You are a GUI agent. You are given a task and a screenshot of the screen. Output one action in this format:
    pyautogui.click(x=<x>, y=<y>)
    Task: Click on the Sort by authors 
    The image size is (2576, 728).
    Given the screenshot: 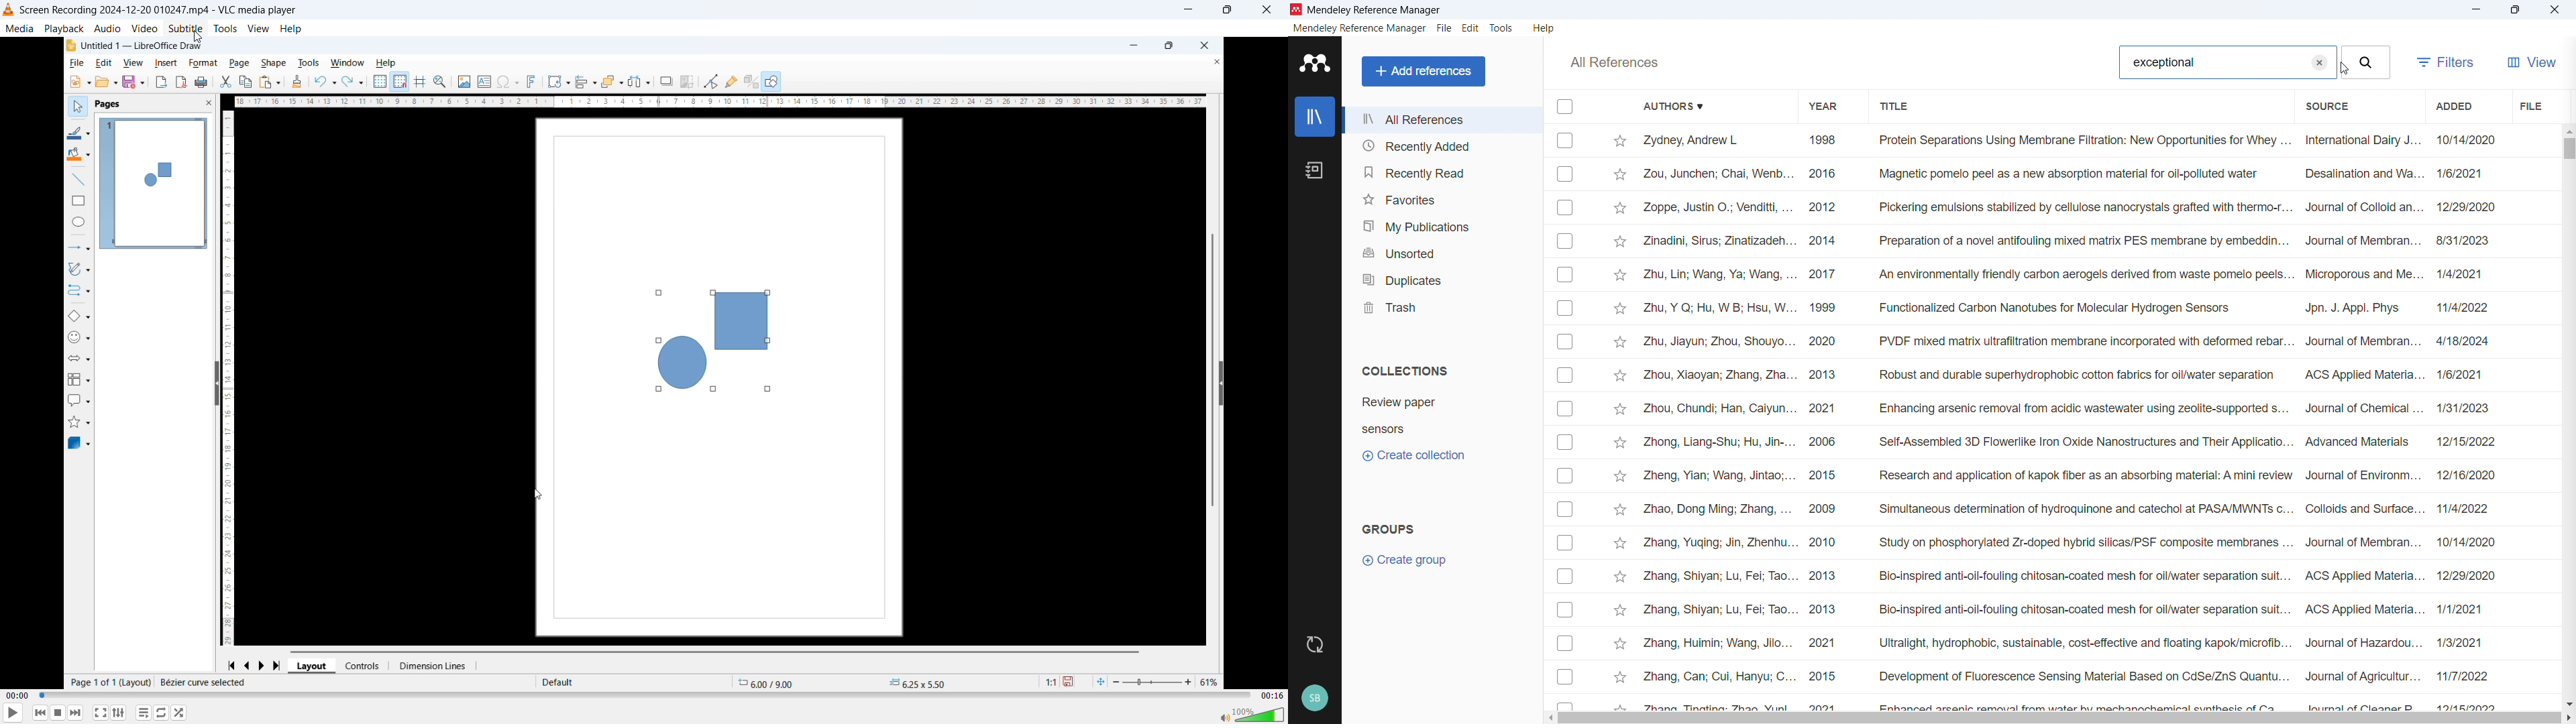 What is the action you would take?
    pyautogui.click(x=1670, y=105)
    